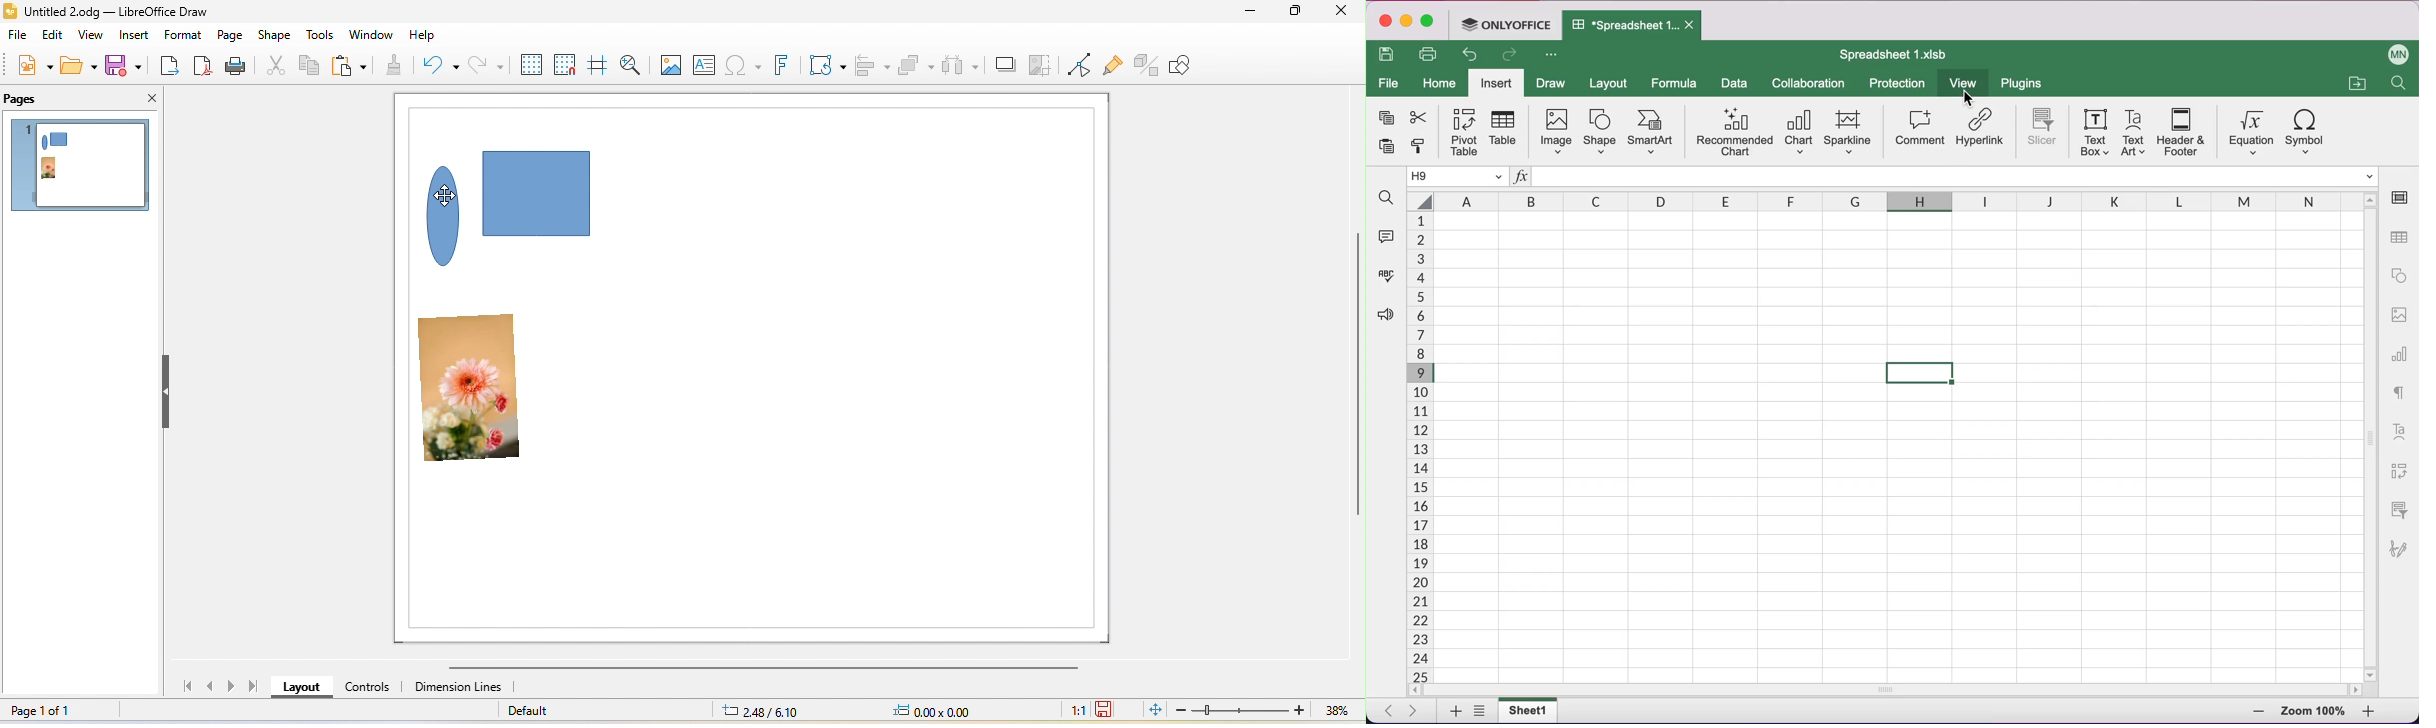 The width and height of the screenshot is (2436, 728). Describe the element at coordinates (1600, 130) in the screenshot. I see `shape` at that location.